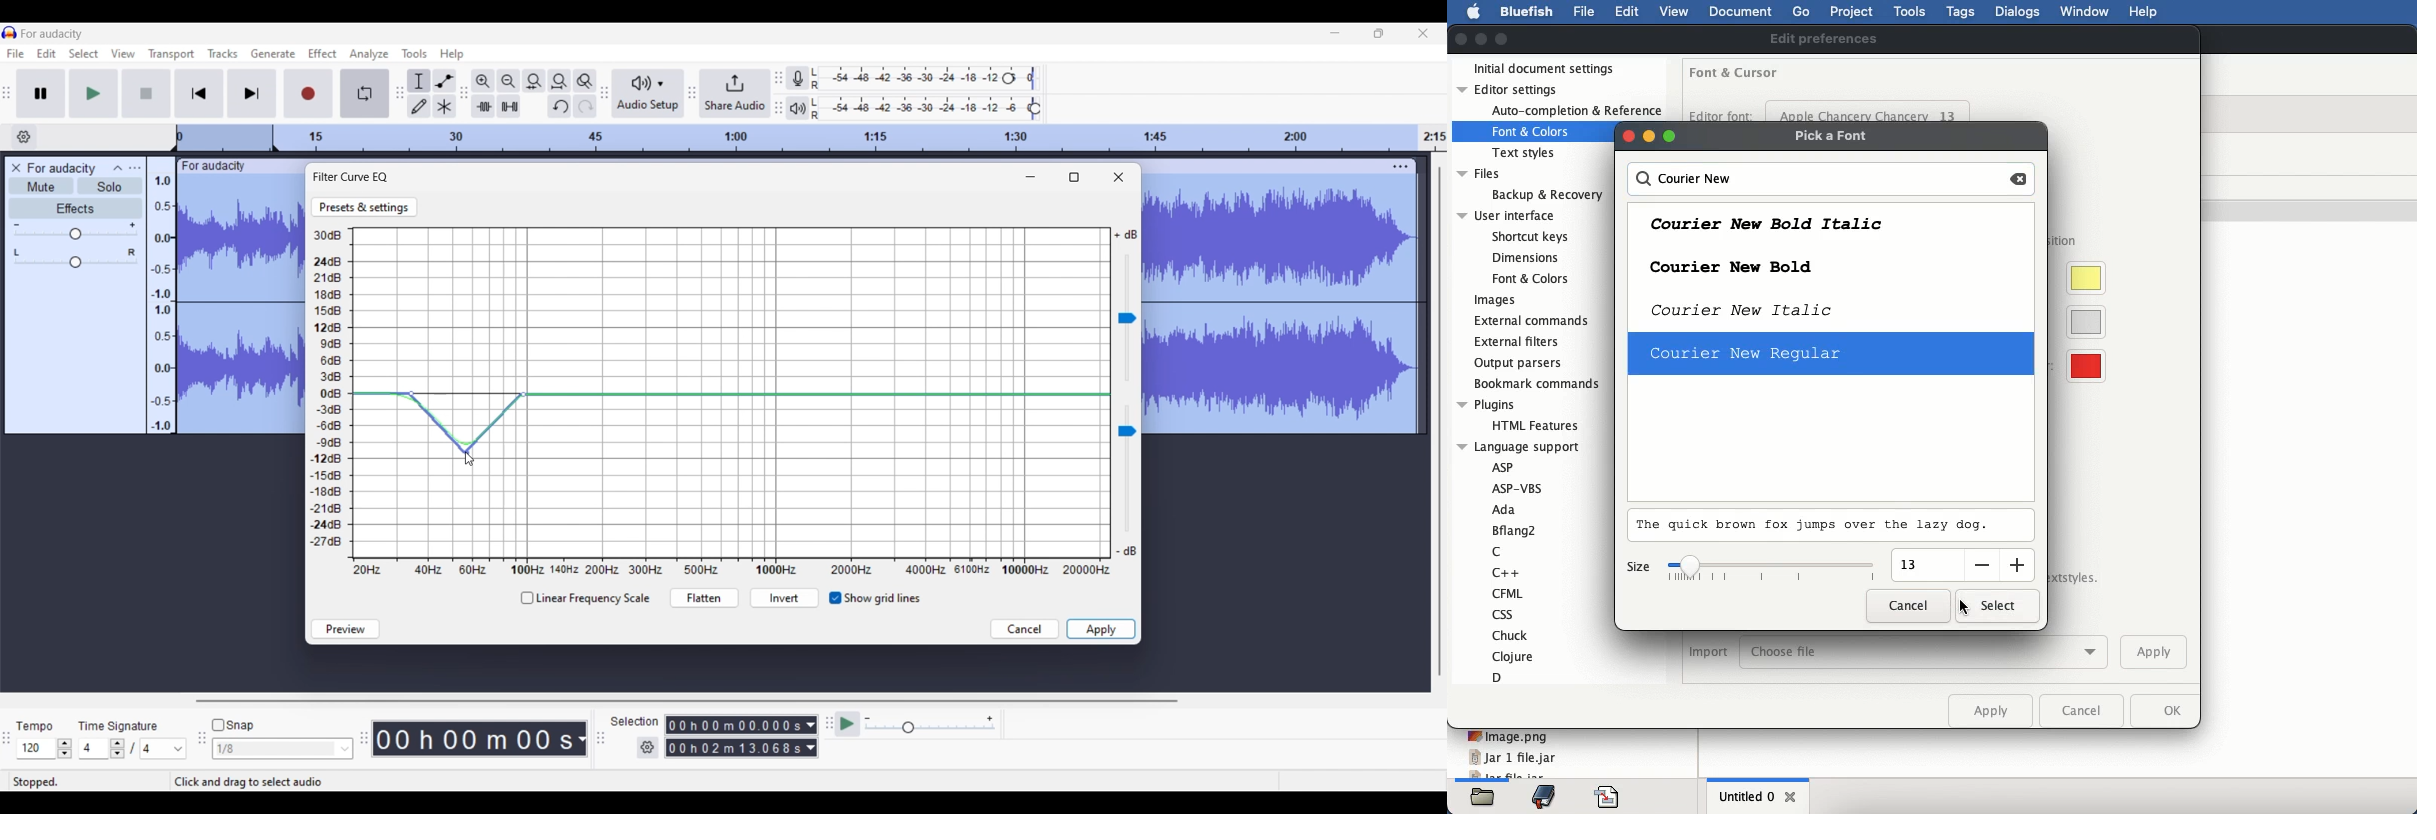 The image size is (2436, 840). Describe the element at coordinates (467, 464) in the screenshot. I see `Cursor clicking on curve` at that location.